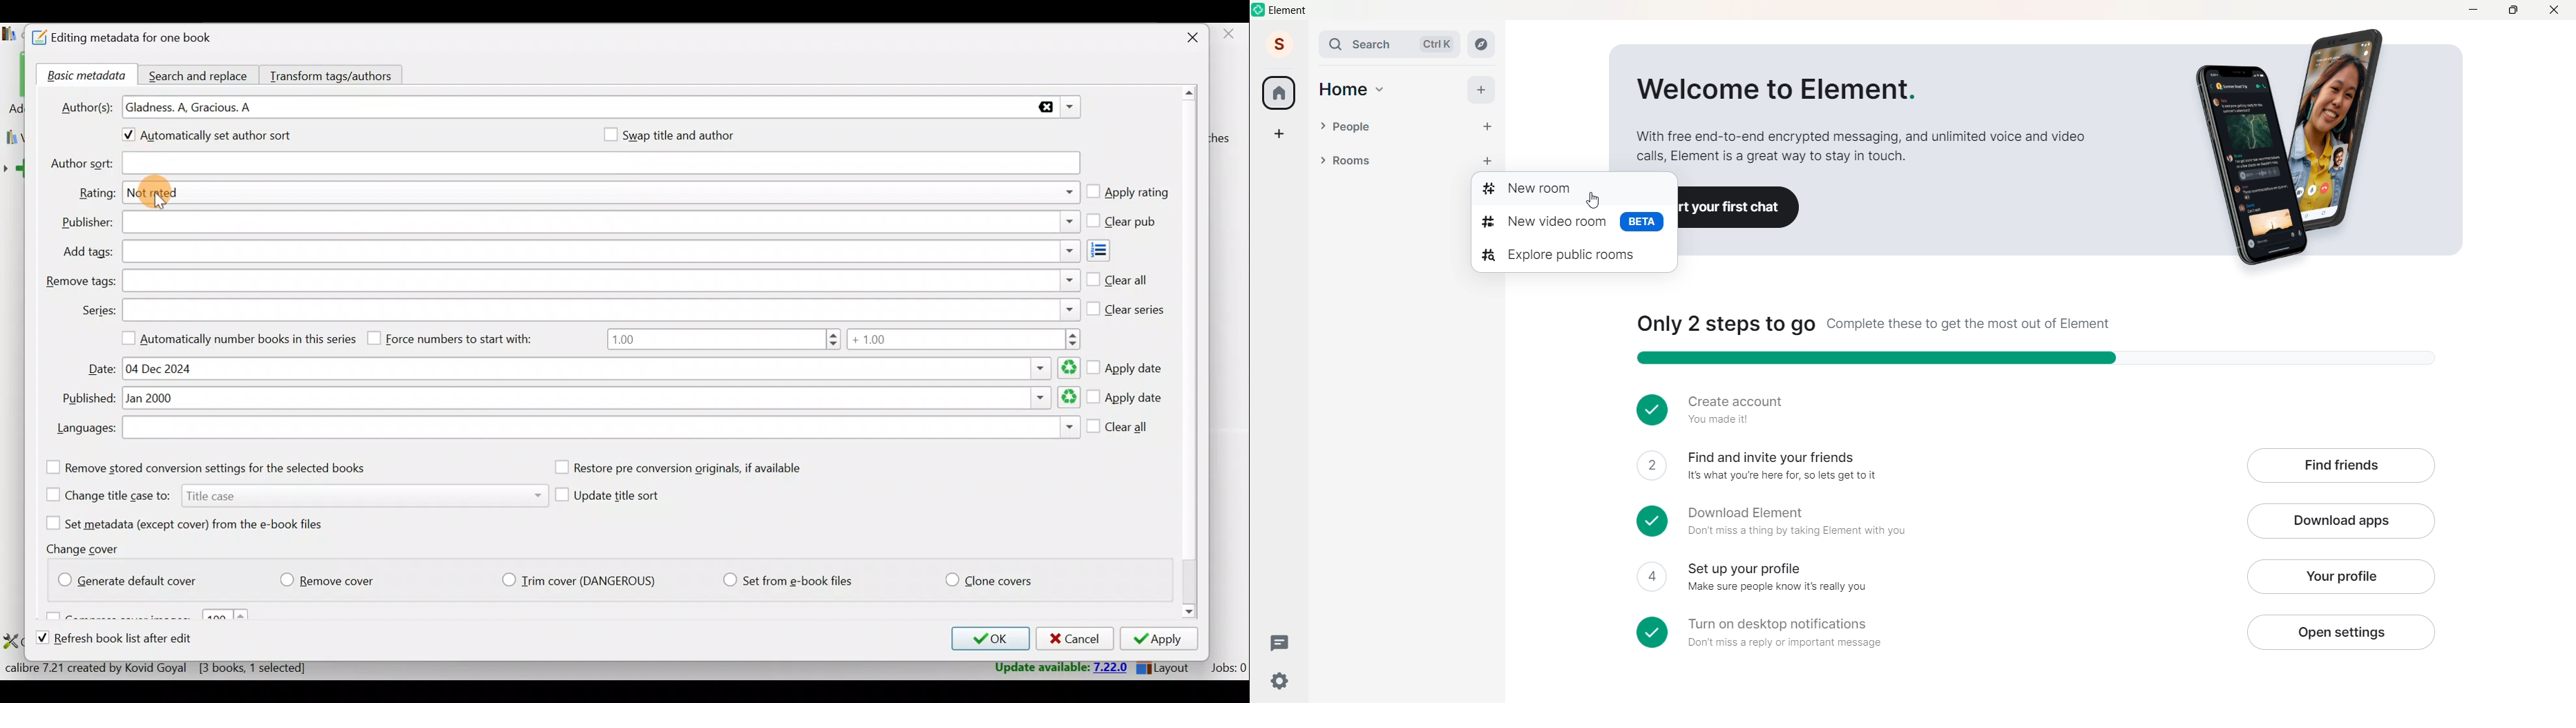 This screenshot has height=728, width=2576. What do you see at coordinates (1120, 430) in the screenshot?
I see `Clear all` at bounding box center [1120, 430].